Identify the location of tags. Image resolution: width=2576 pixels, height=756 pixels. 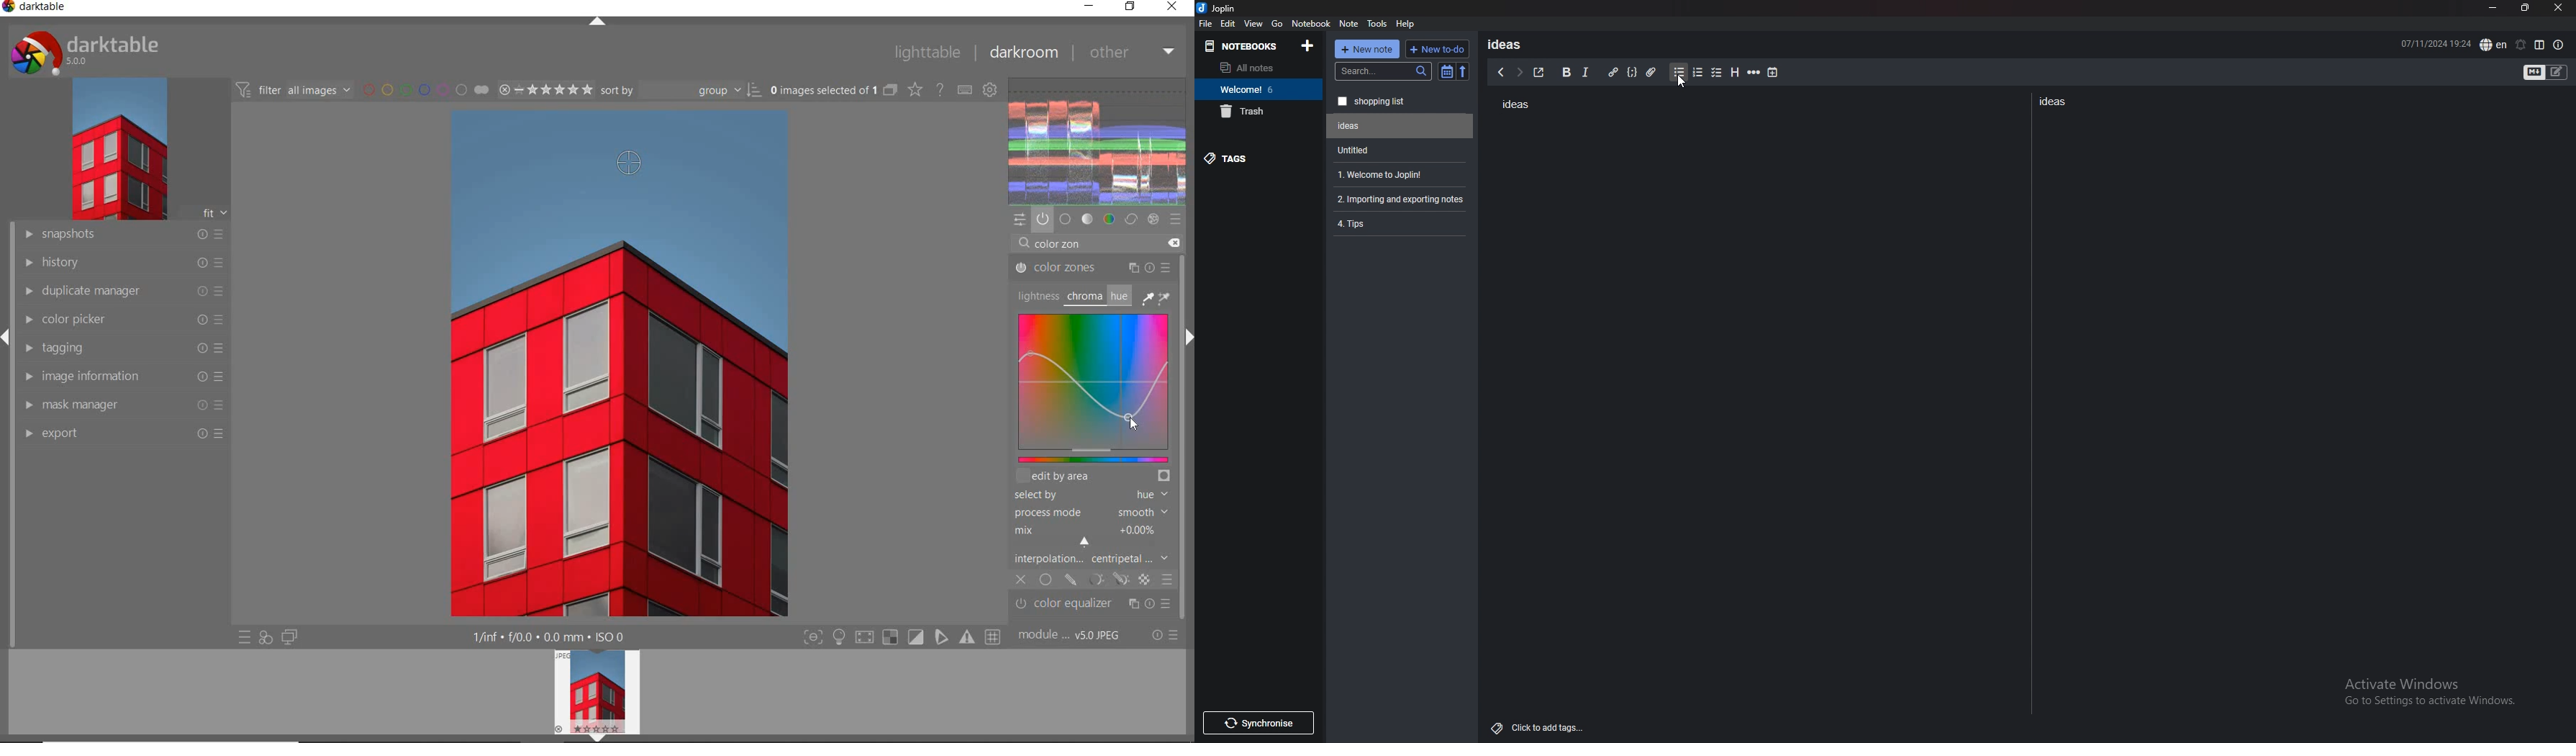
(1259, 158).